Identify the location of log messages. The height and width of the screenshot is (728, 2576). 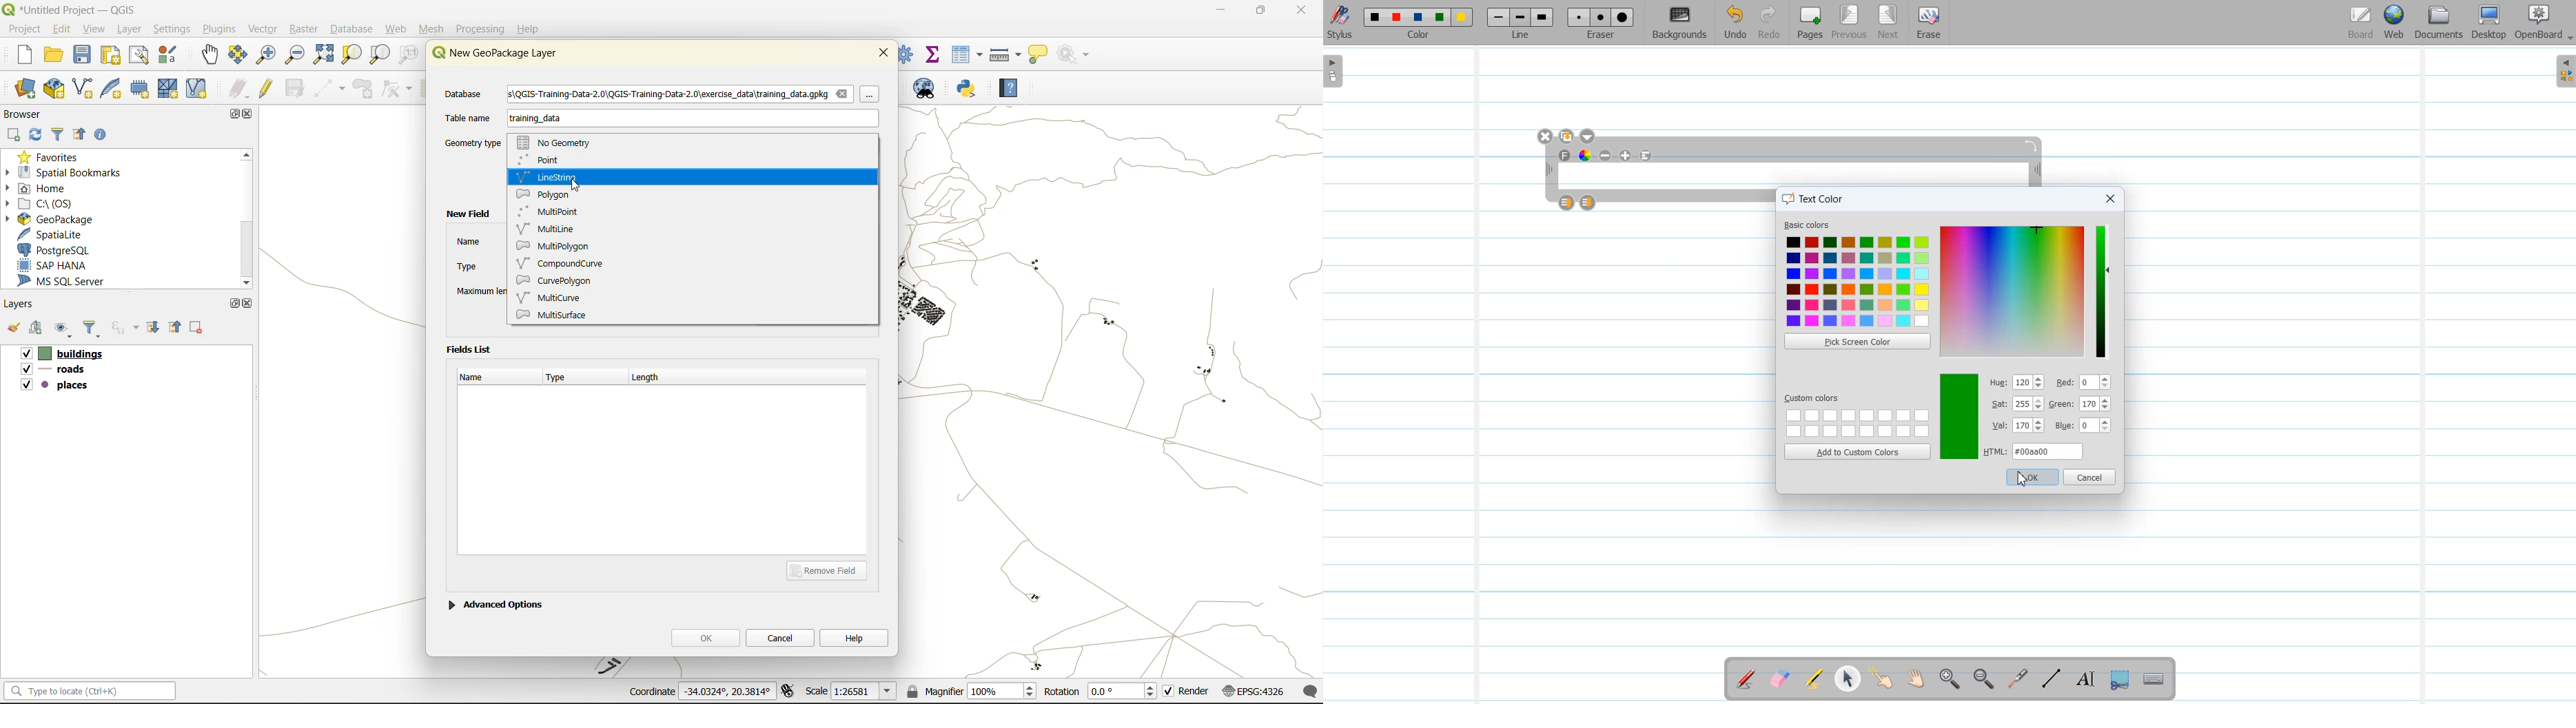
(1311, 691).